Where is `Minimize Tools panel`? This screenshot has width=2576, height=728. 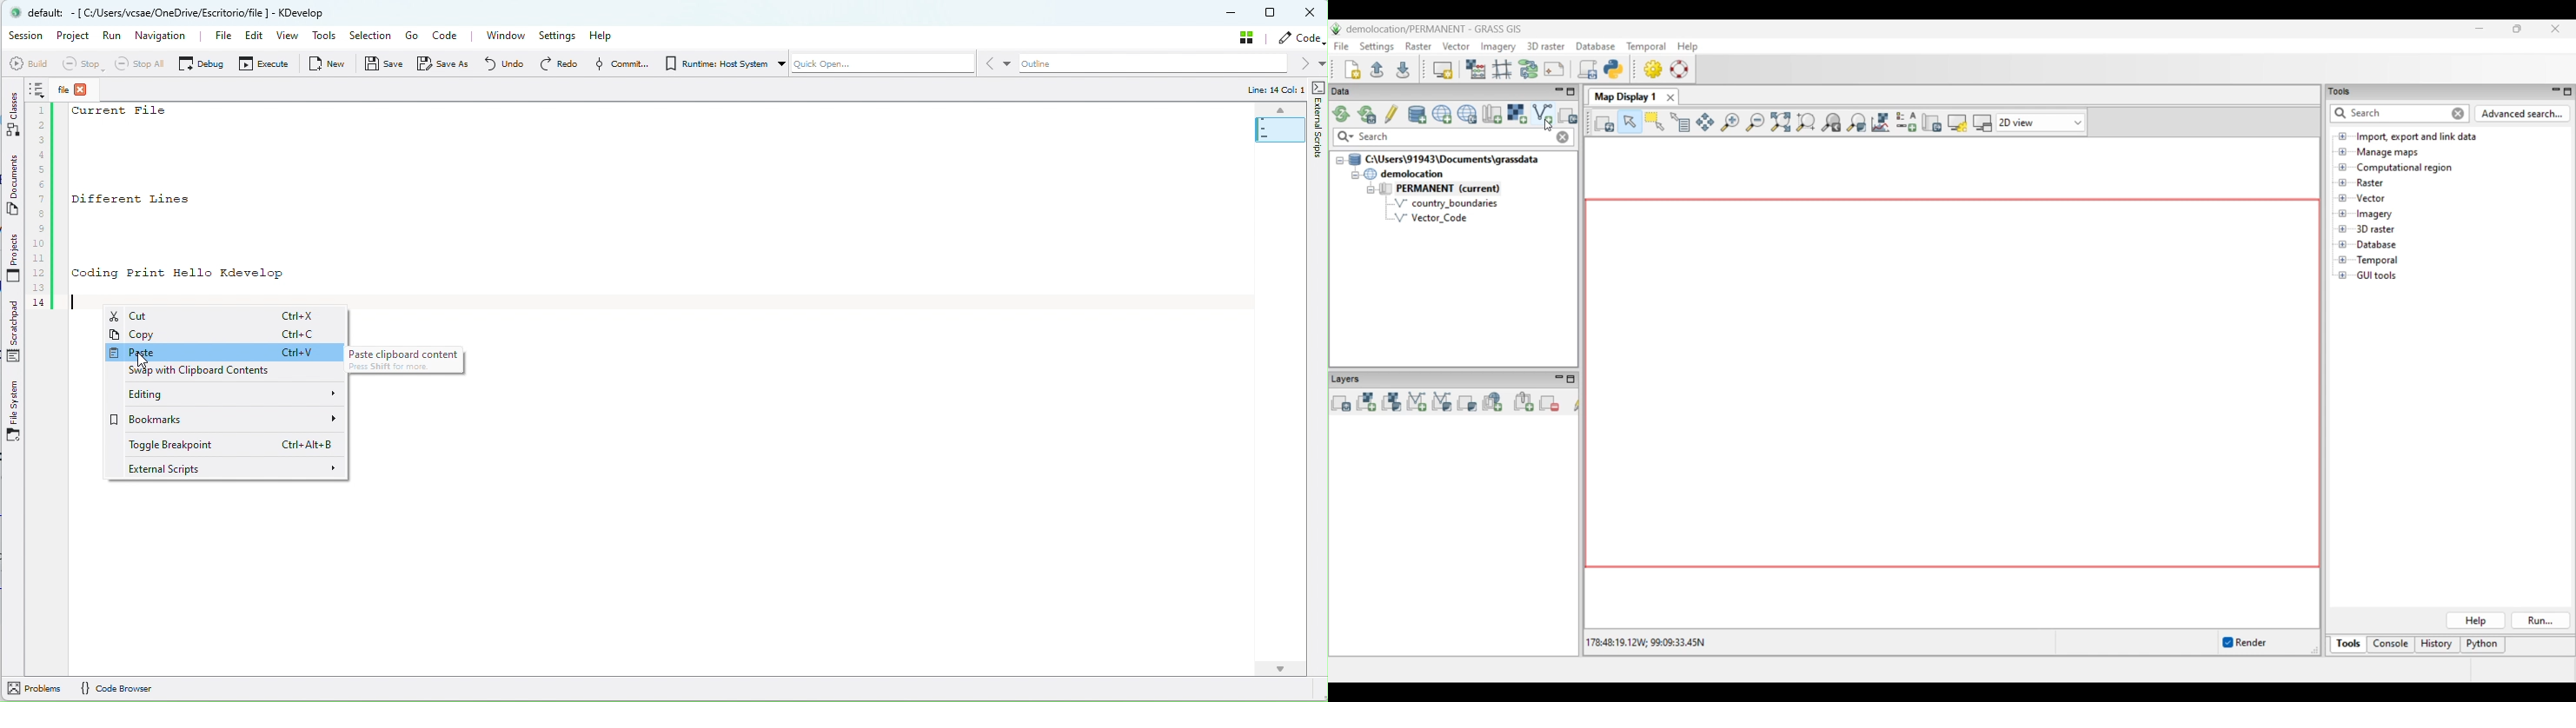
Minimize Tools panel is located at coordinates (2554, 91).